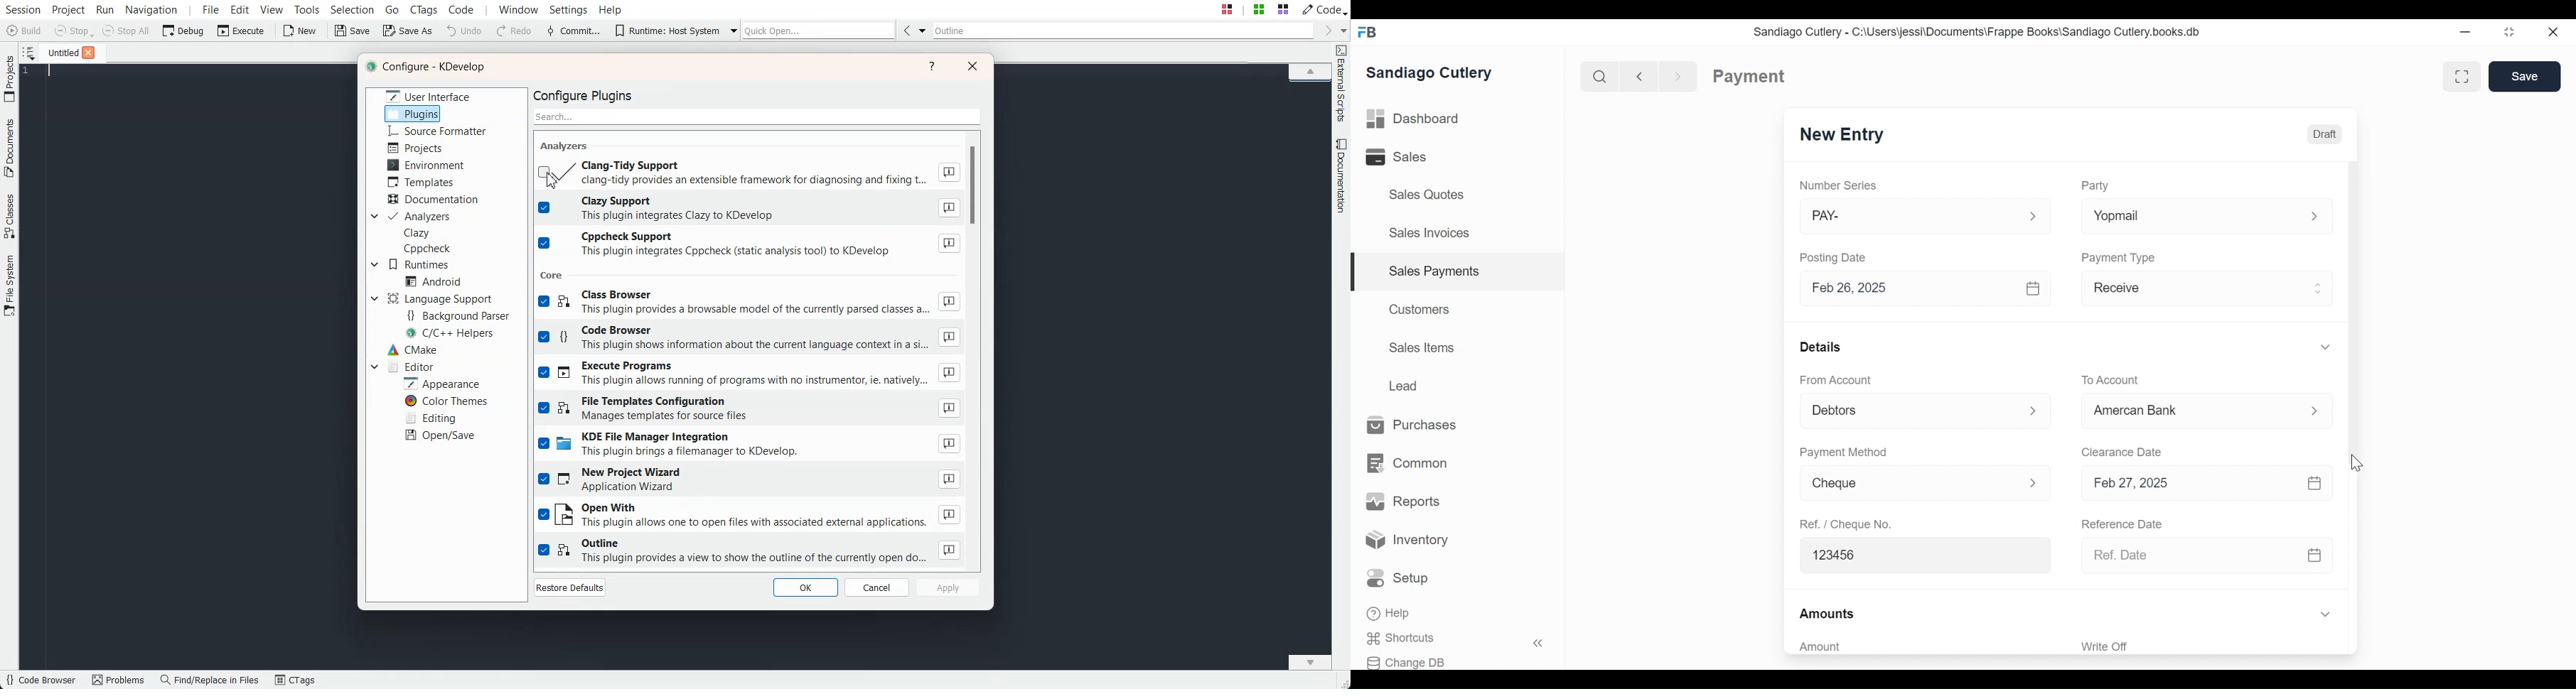 This screenshot has width=2576, height=700. I want to click on Payment Type, so click(2119, 257).